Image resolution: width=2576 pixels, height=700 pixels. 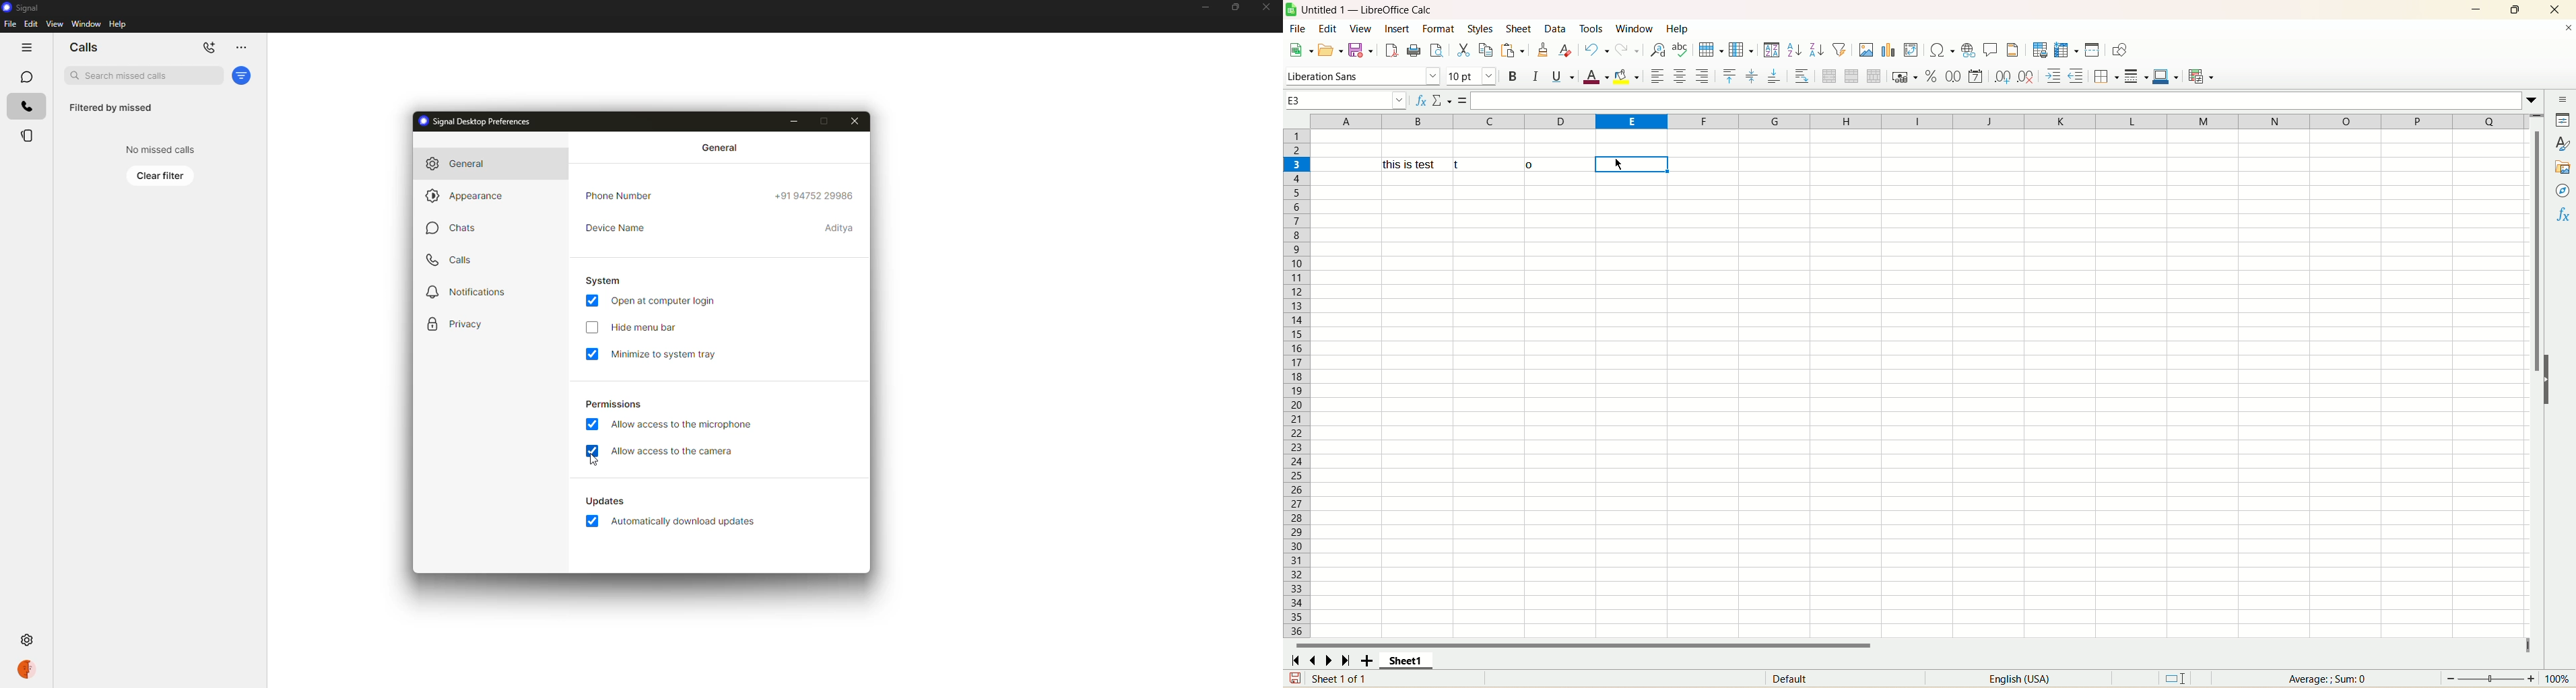 What do you see at coordinates (623, 195) in the screenshot?
I see `phone number` at bounding box center [623, 195].